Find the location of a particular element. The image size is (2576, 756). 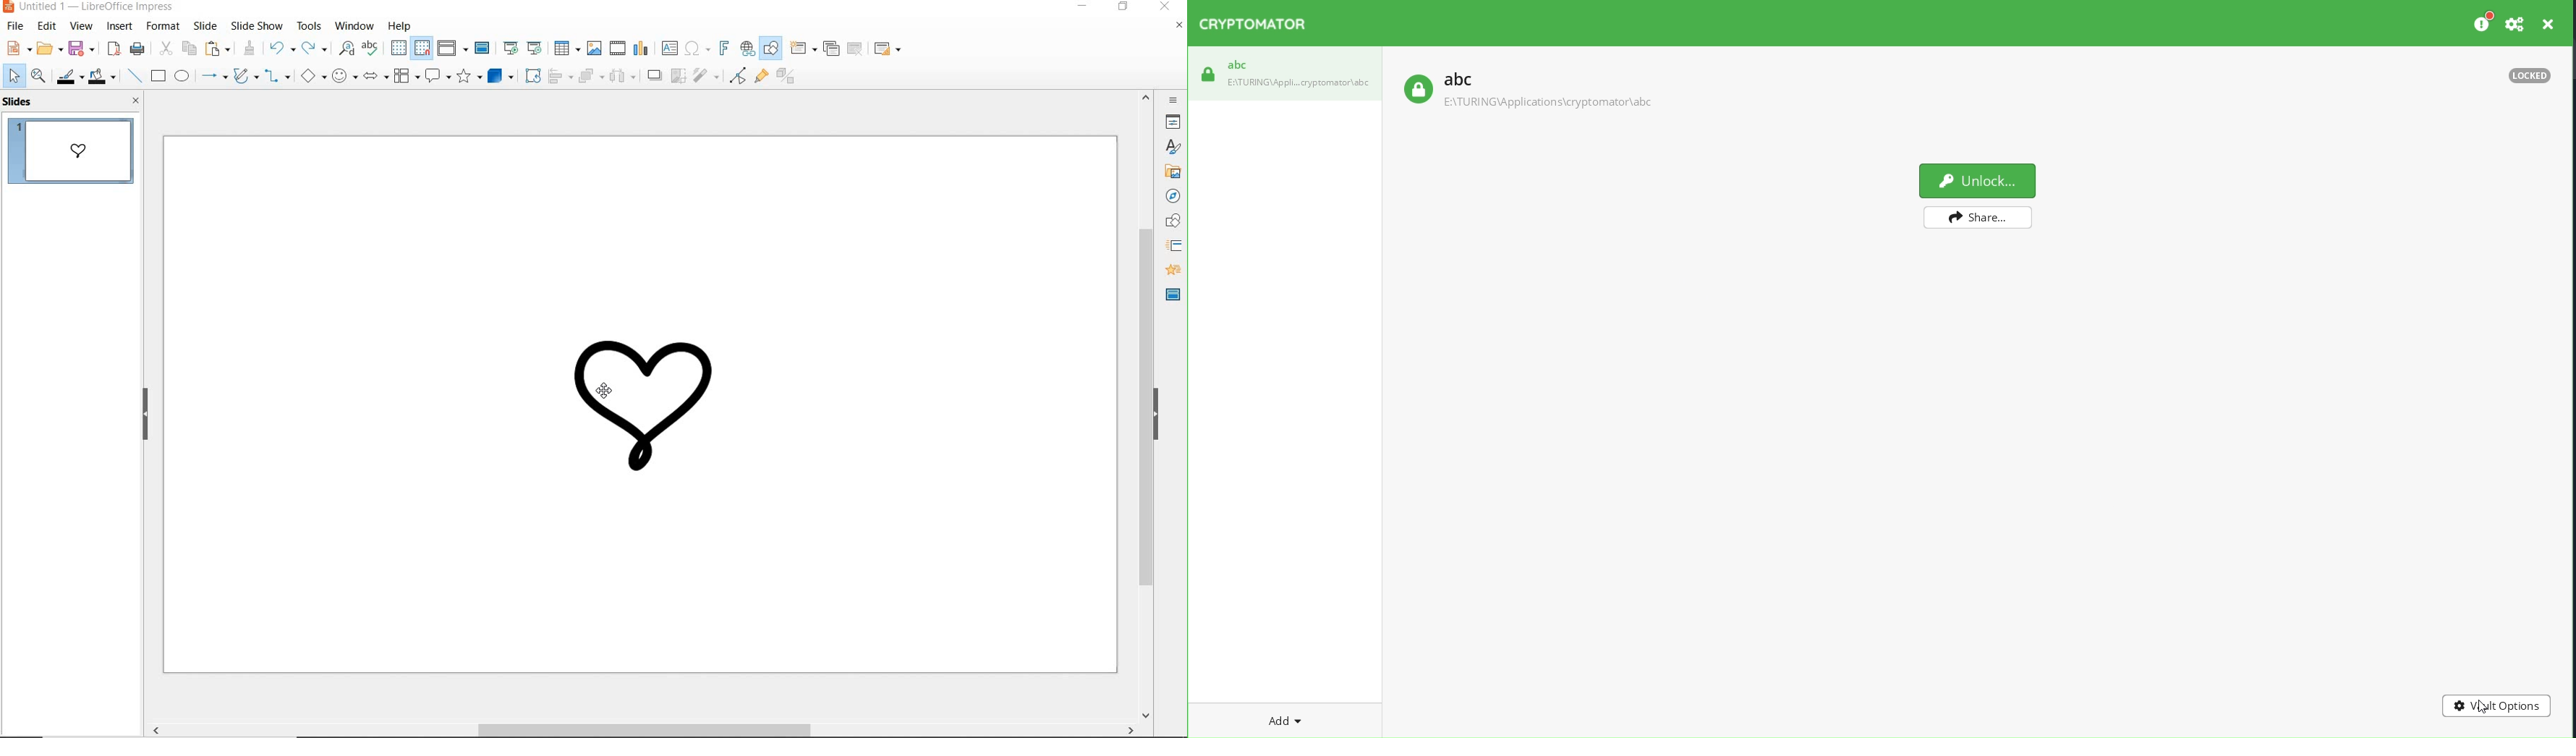

setting is located at coordinates (2513, 24).